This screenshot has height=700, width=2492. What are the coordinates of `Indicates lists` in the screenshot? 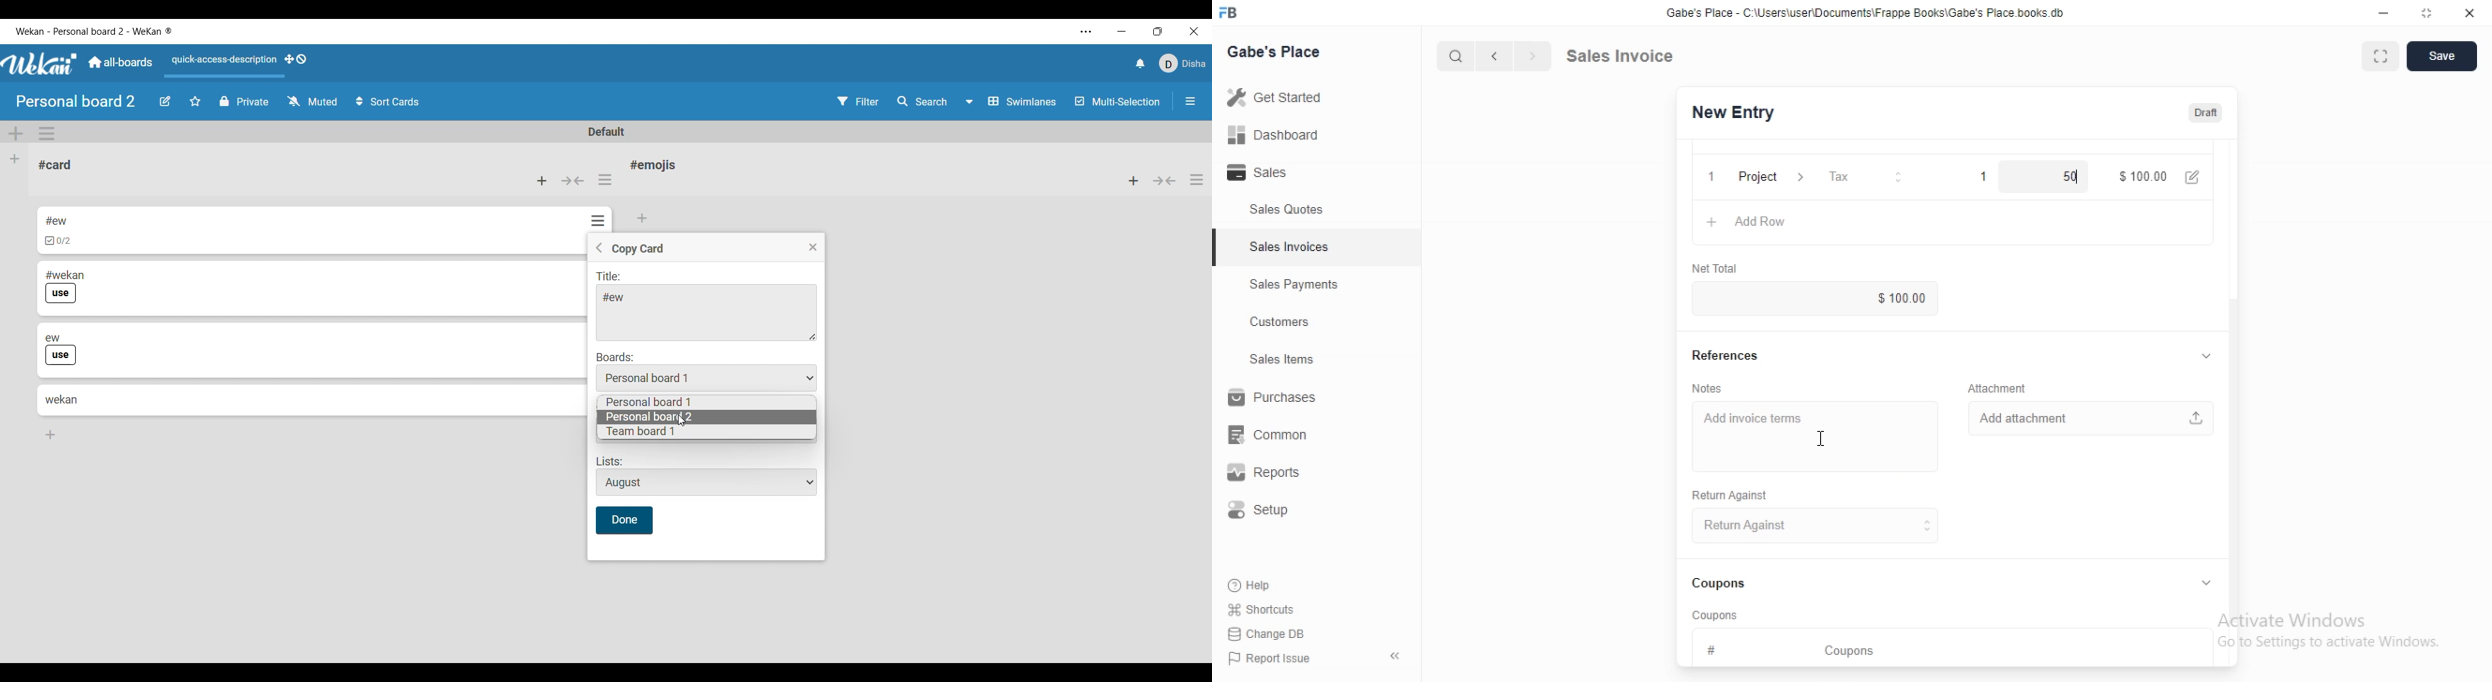 It's located at (611, 462).